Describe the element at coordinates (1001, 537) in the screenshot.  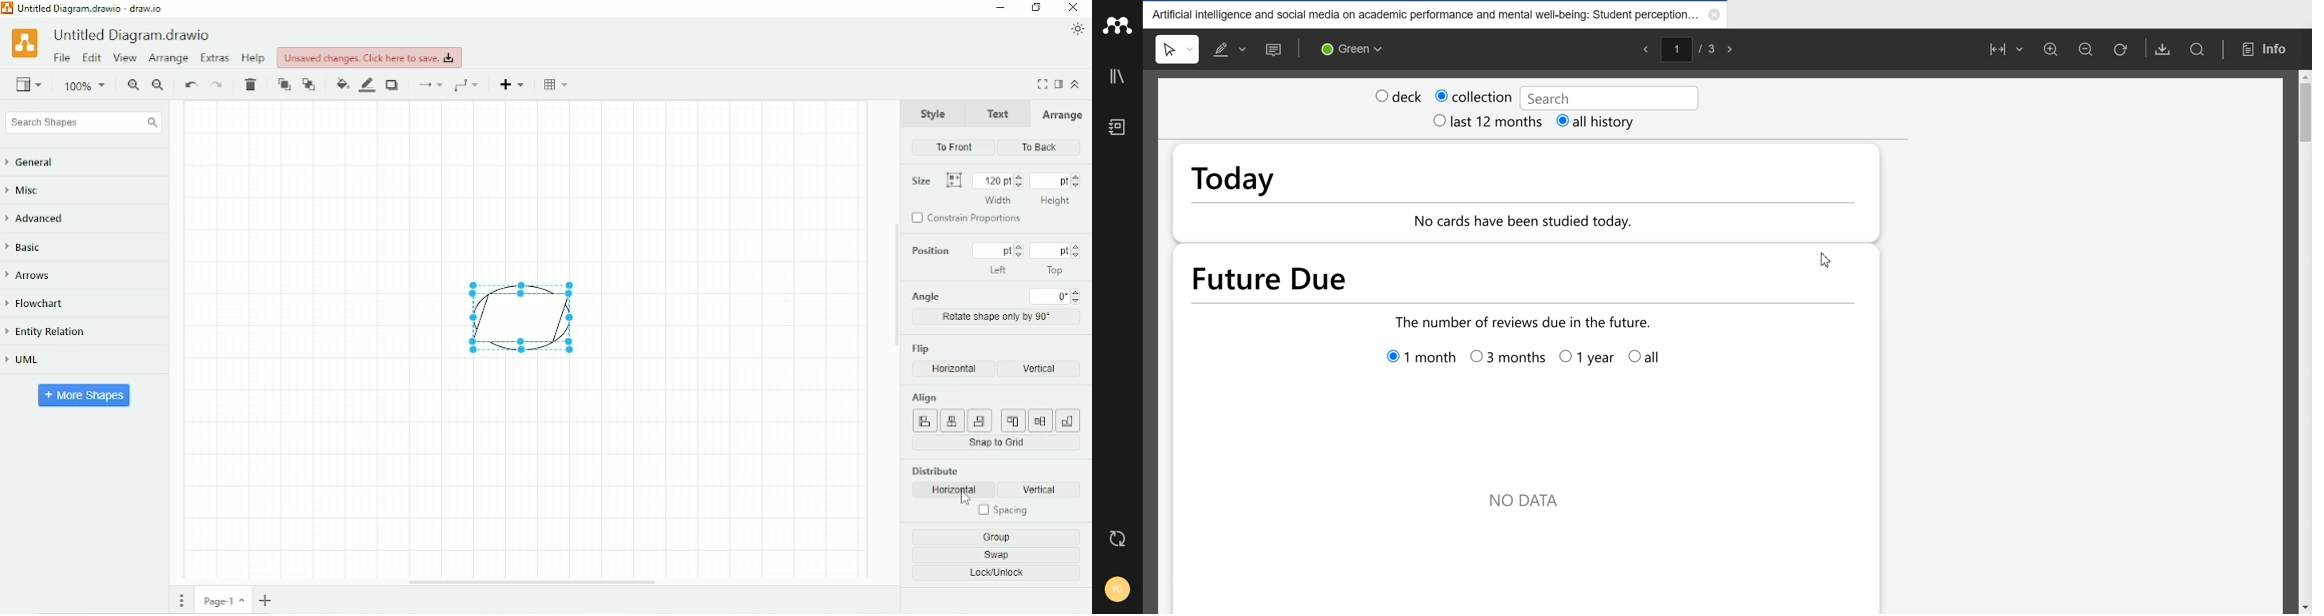
I see `Group` at that location.